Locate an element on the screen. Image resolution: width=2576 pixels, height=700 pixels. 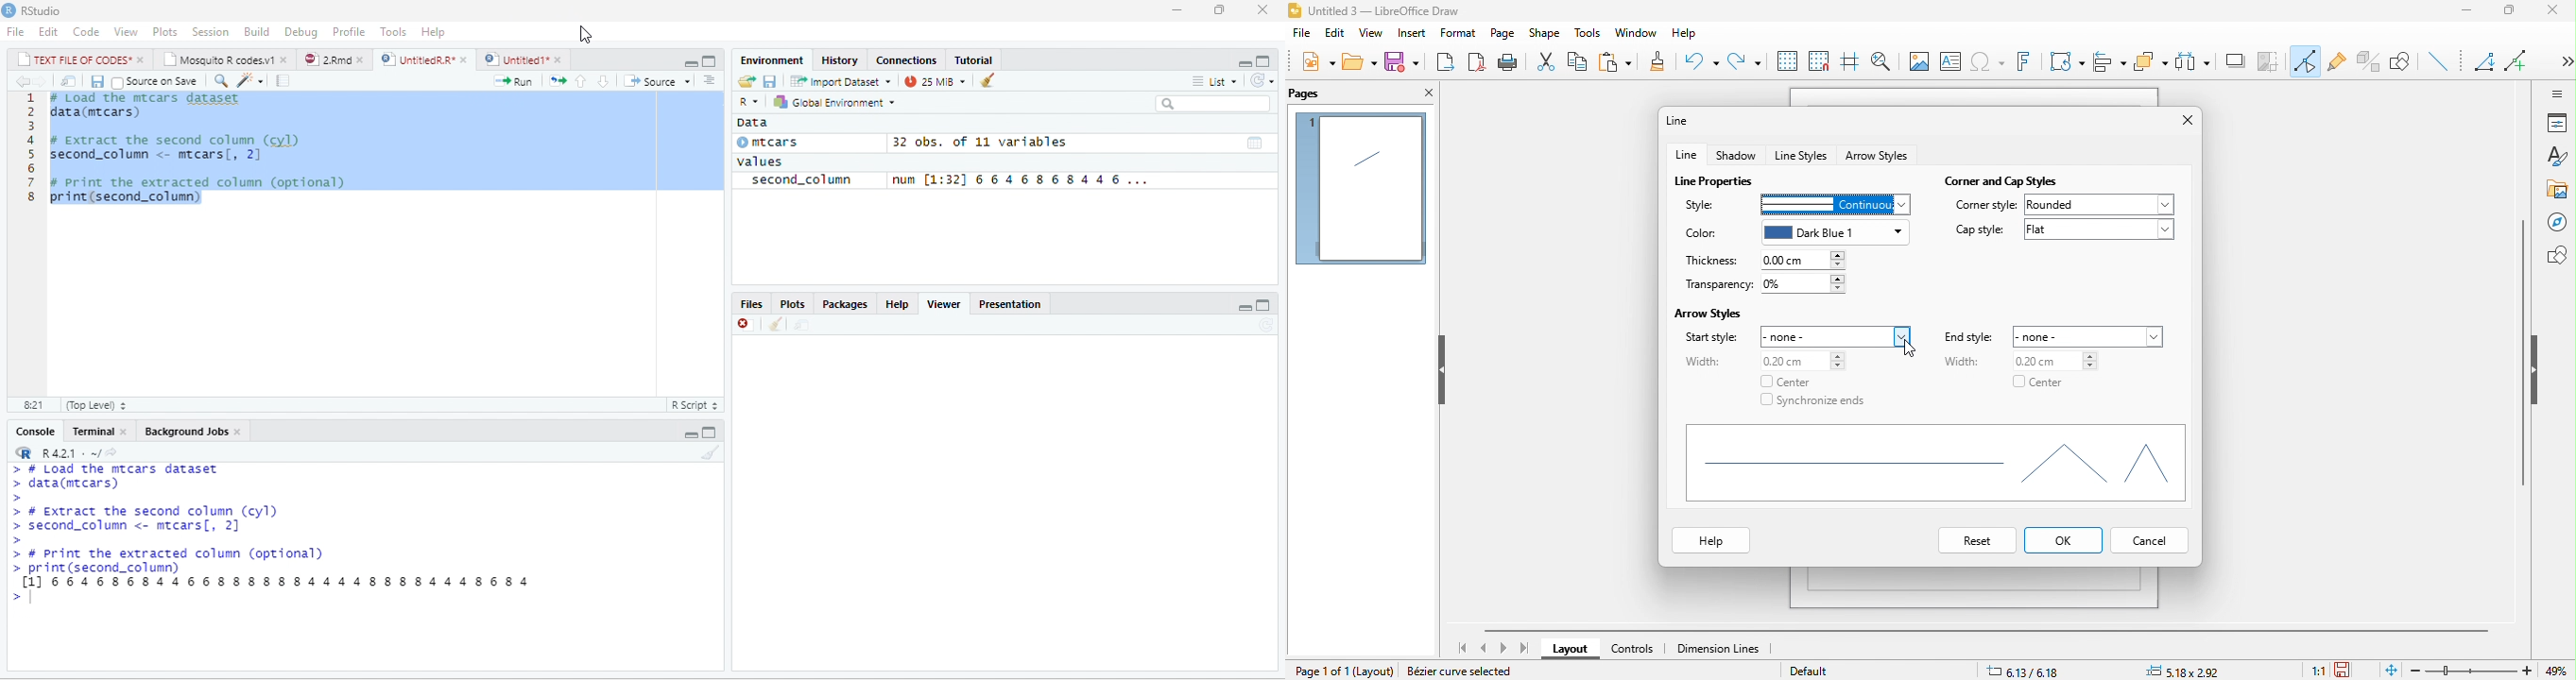
‘Background Jobs is located at coordinates (184, 430).